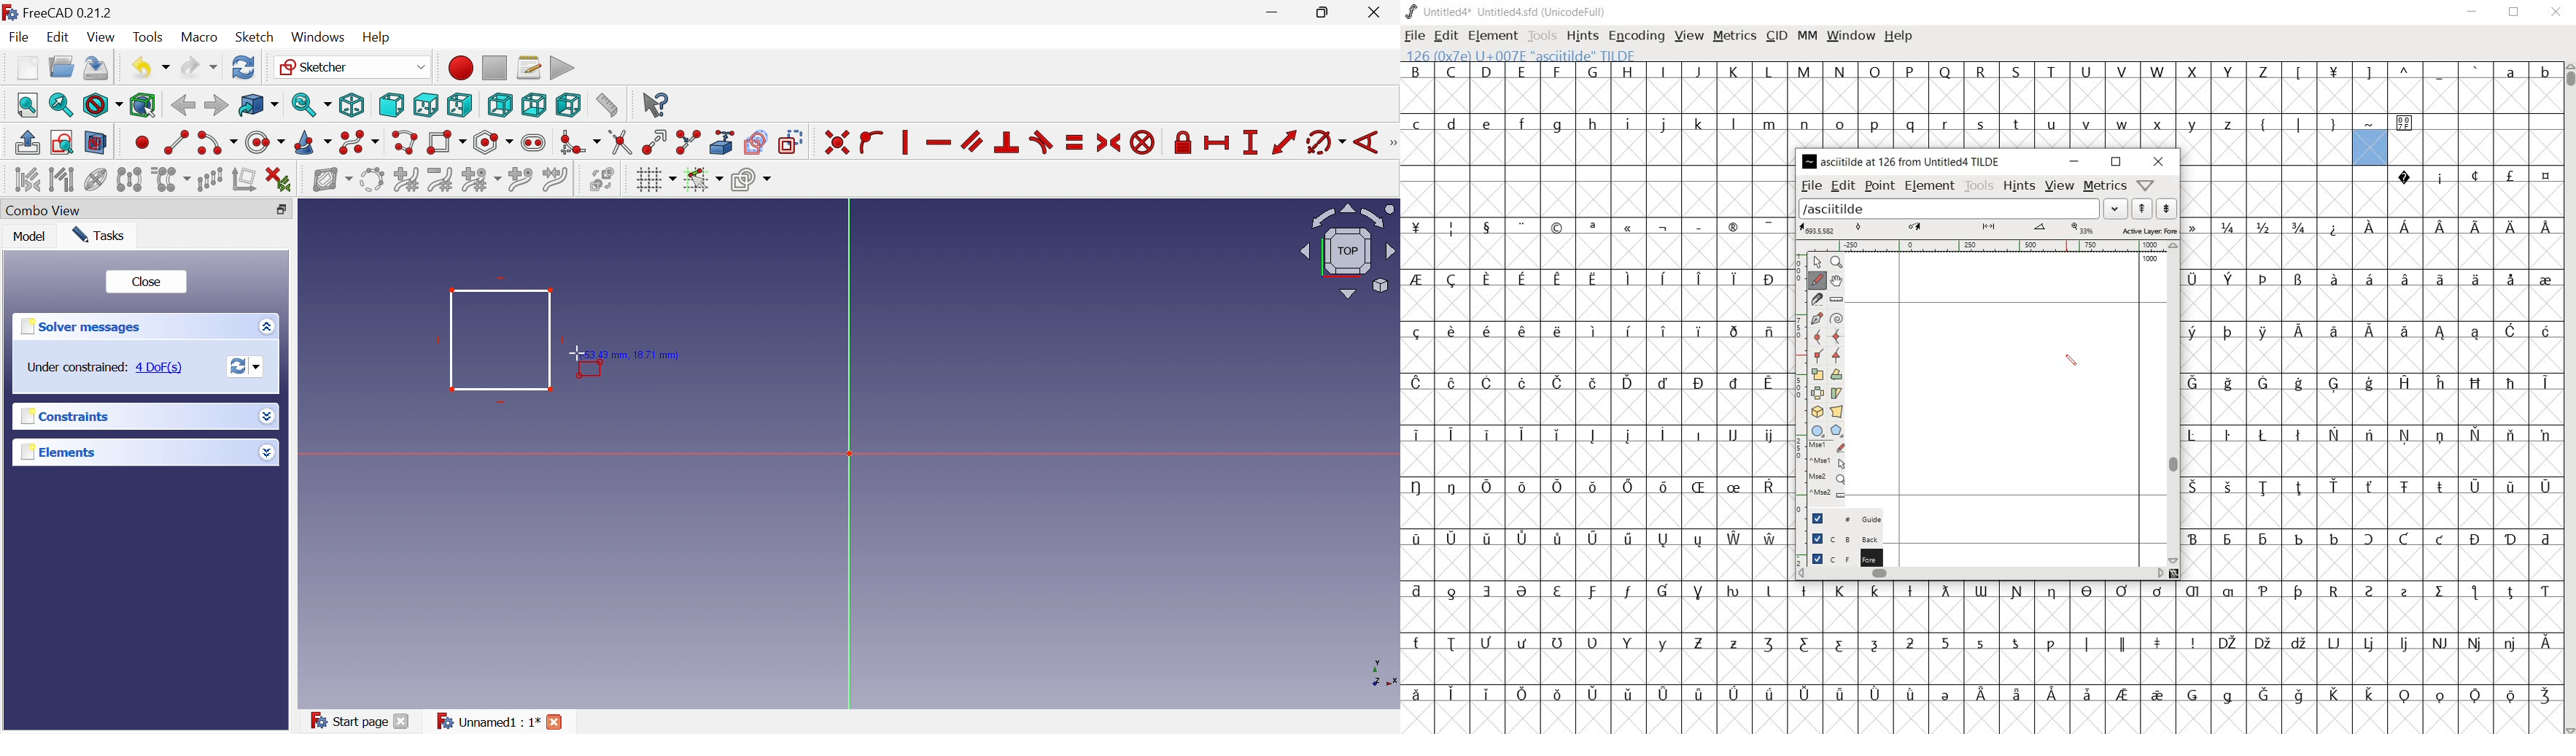  I want to click on Go to linked object, so click(258, 106).